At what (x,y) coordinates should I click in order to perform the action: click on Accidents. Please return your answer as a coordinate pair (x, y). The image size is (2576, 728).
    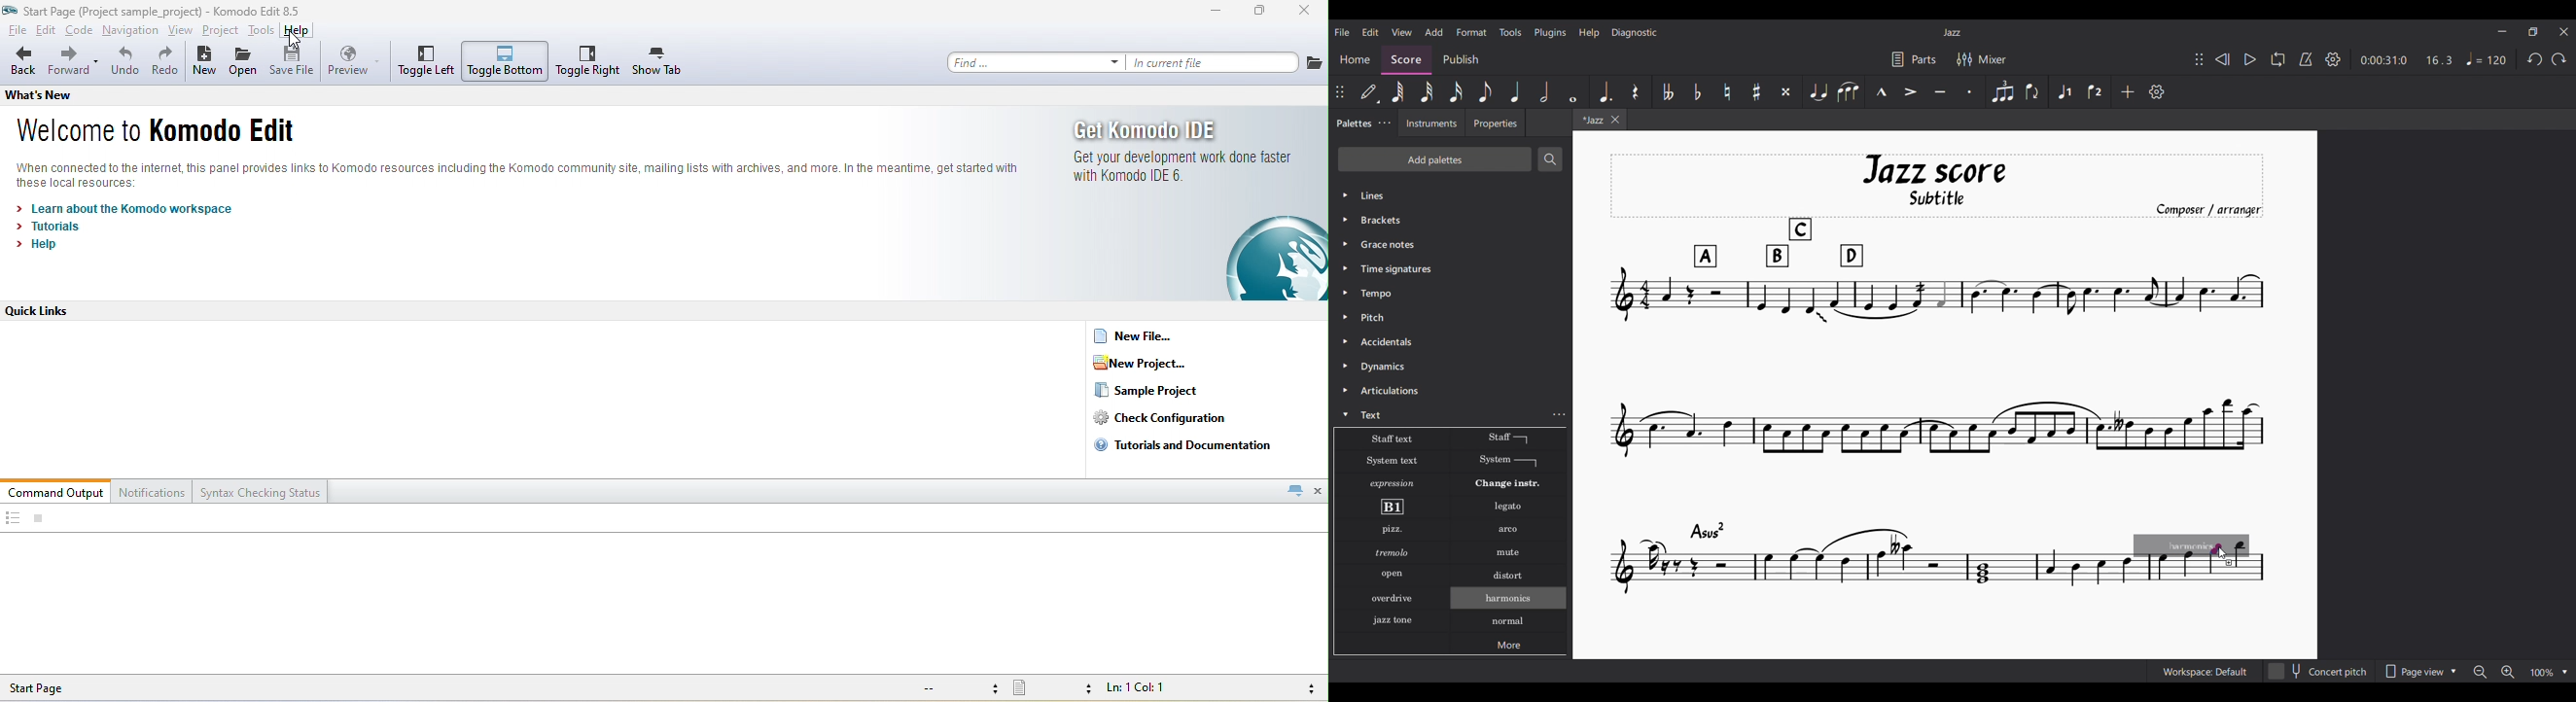
    Looking at the image, I should click on (1389, 342).